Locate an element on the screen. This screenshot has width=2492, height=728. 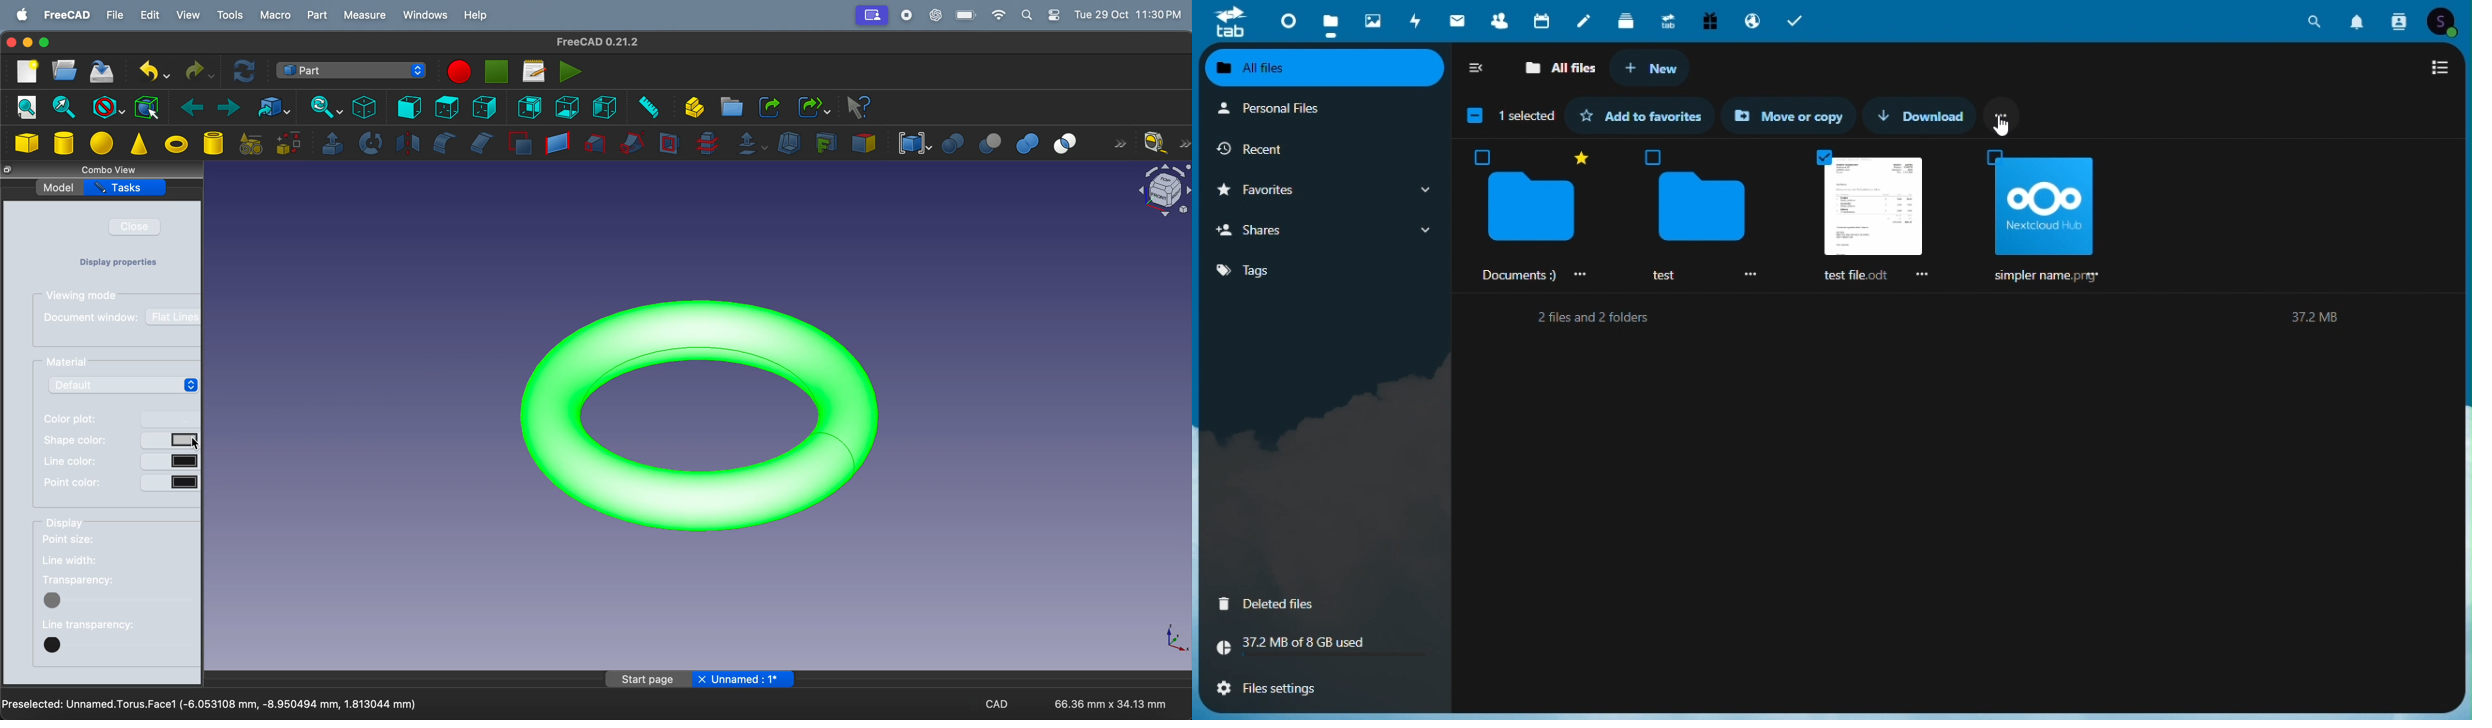
create primitives is located at coordinates (252, 144).